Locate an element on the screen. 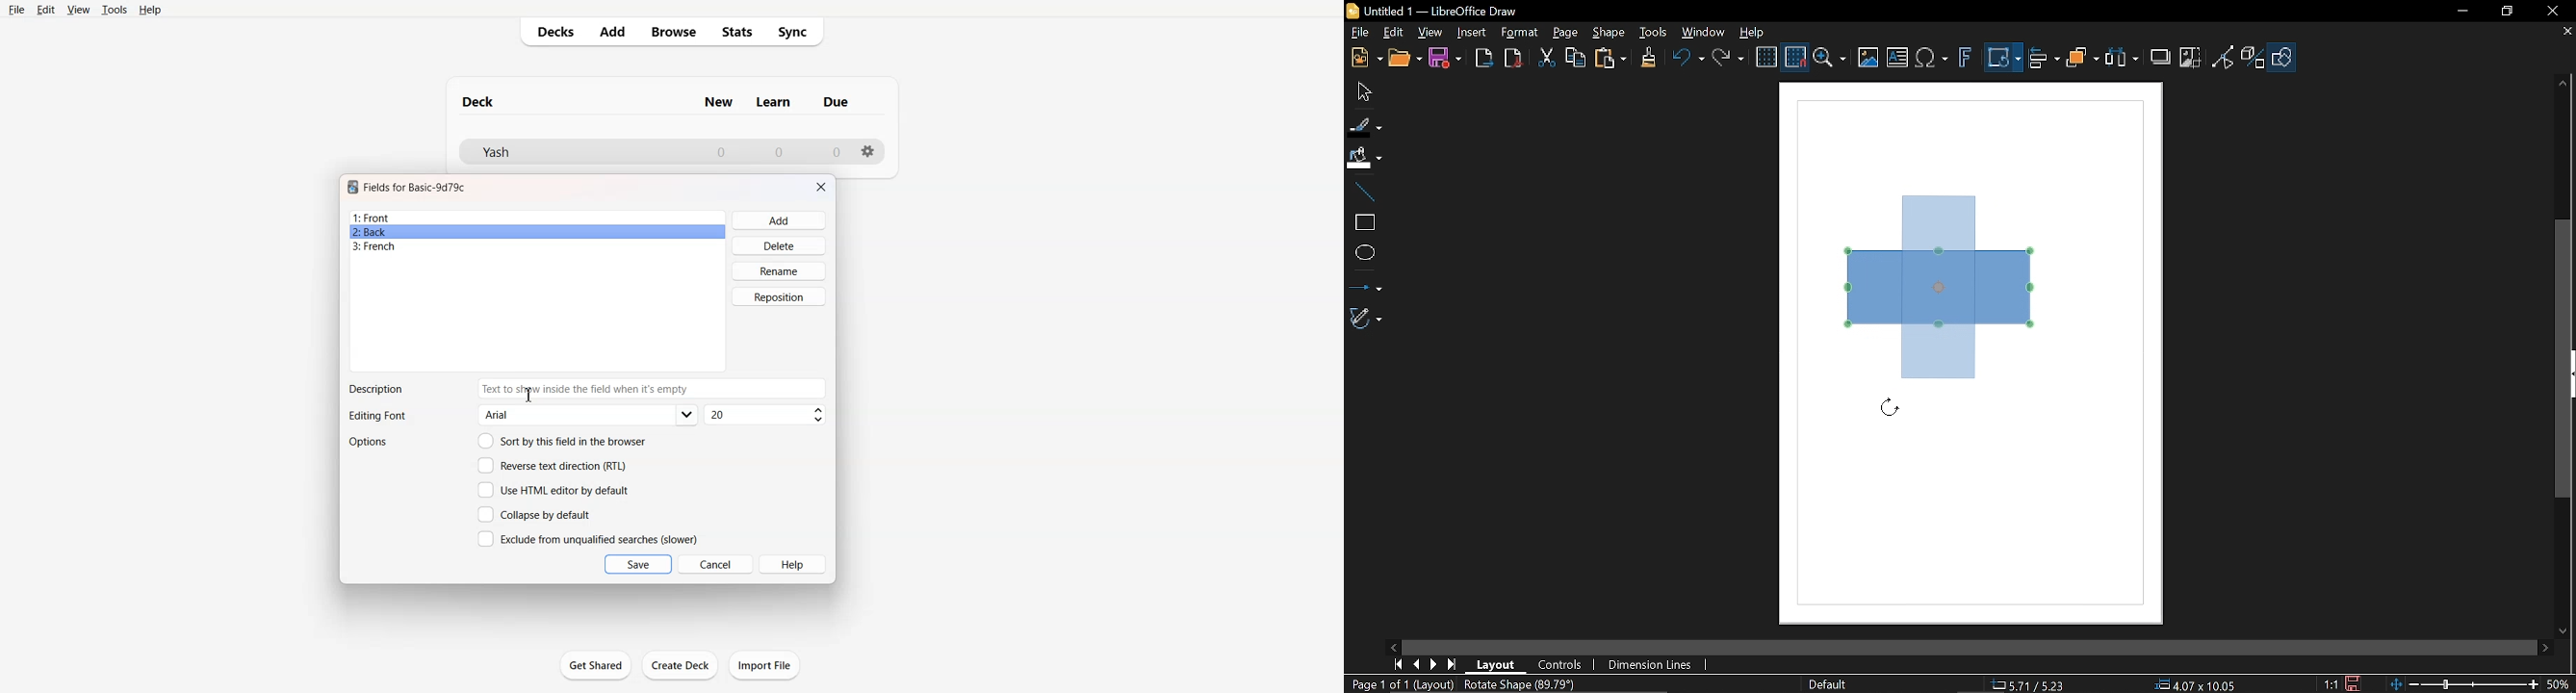 Image resolution: width=2576 pixels, height=700 pixels. Open is located at coordinates (1406, 59).